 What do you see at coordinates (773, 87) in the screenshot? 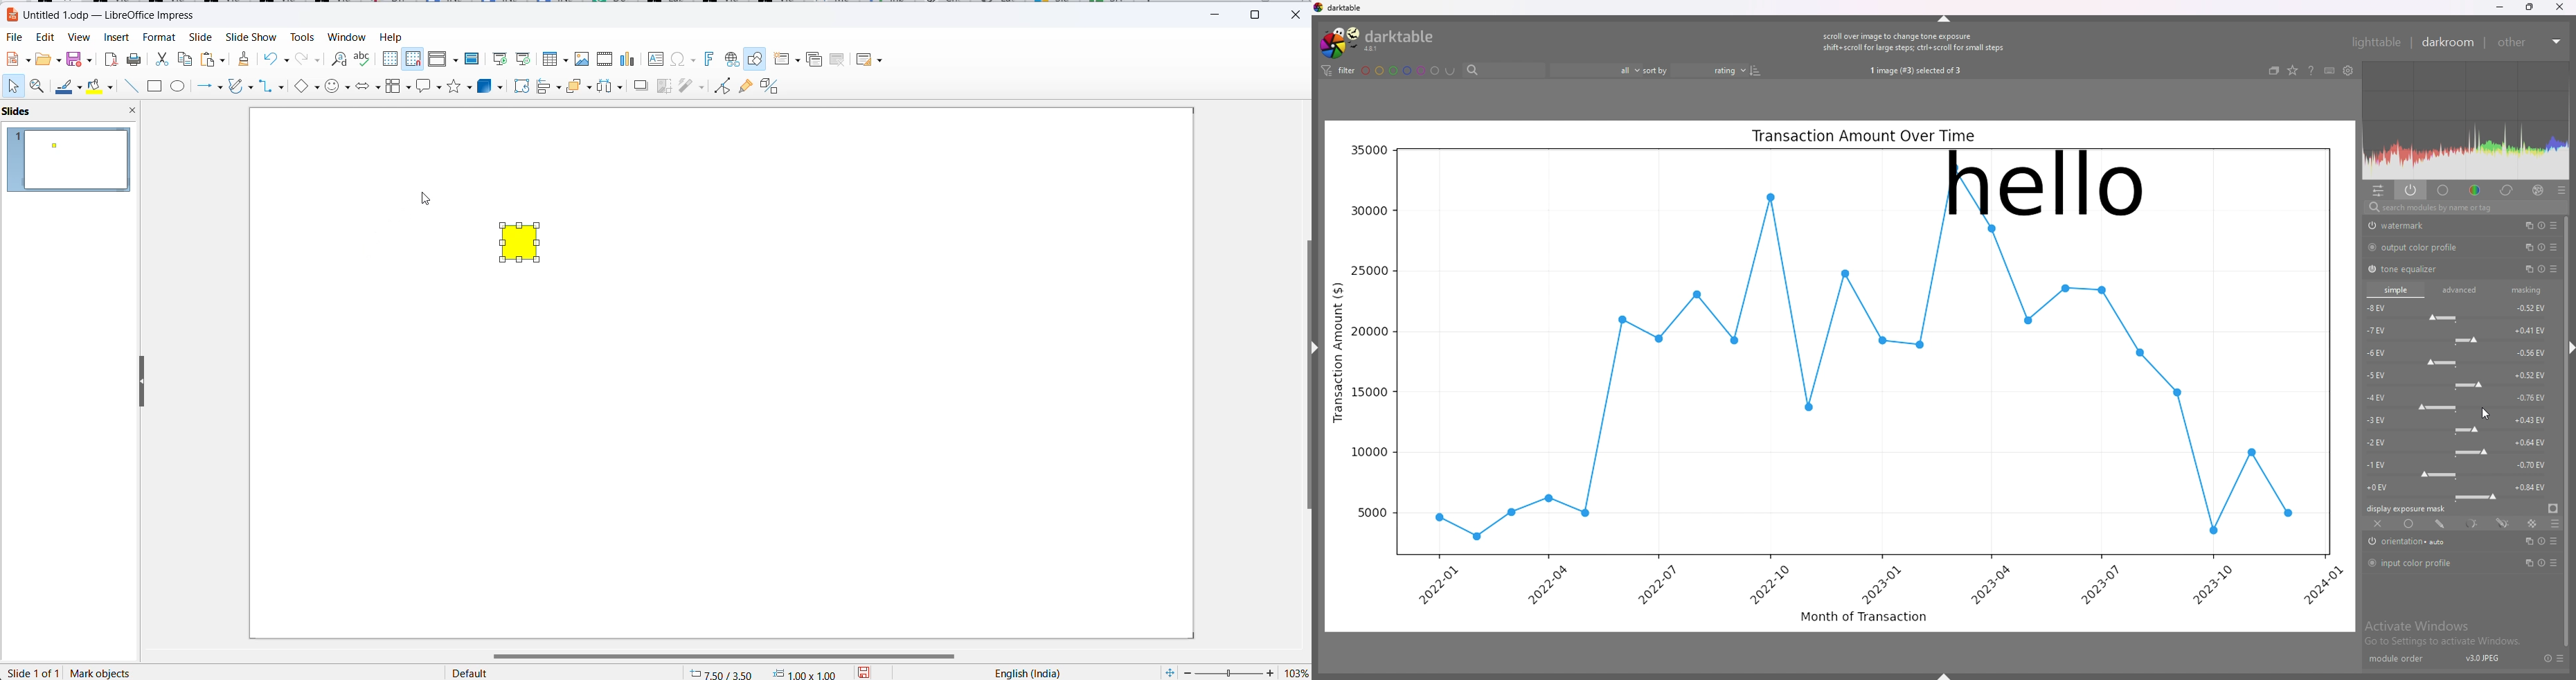
I see `Toggle extrusion` at bounding box center [773, 87].